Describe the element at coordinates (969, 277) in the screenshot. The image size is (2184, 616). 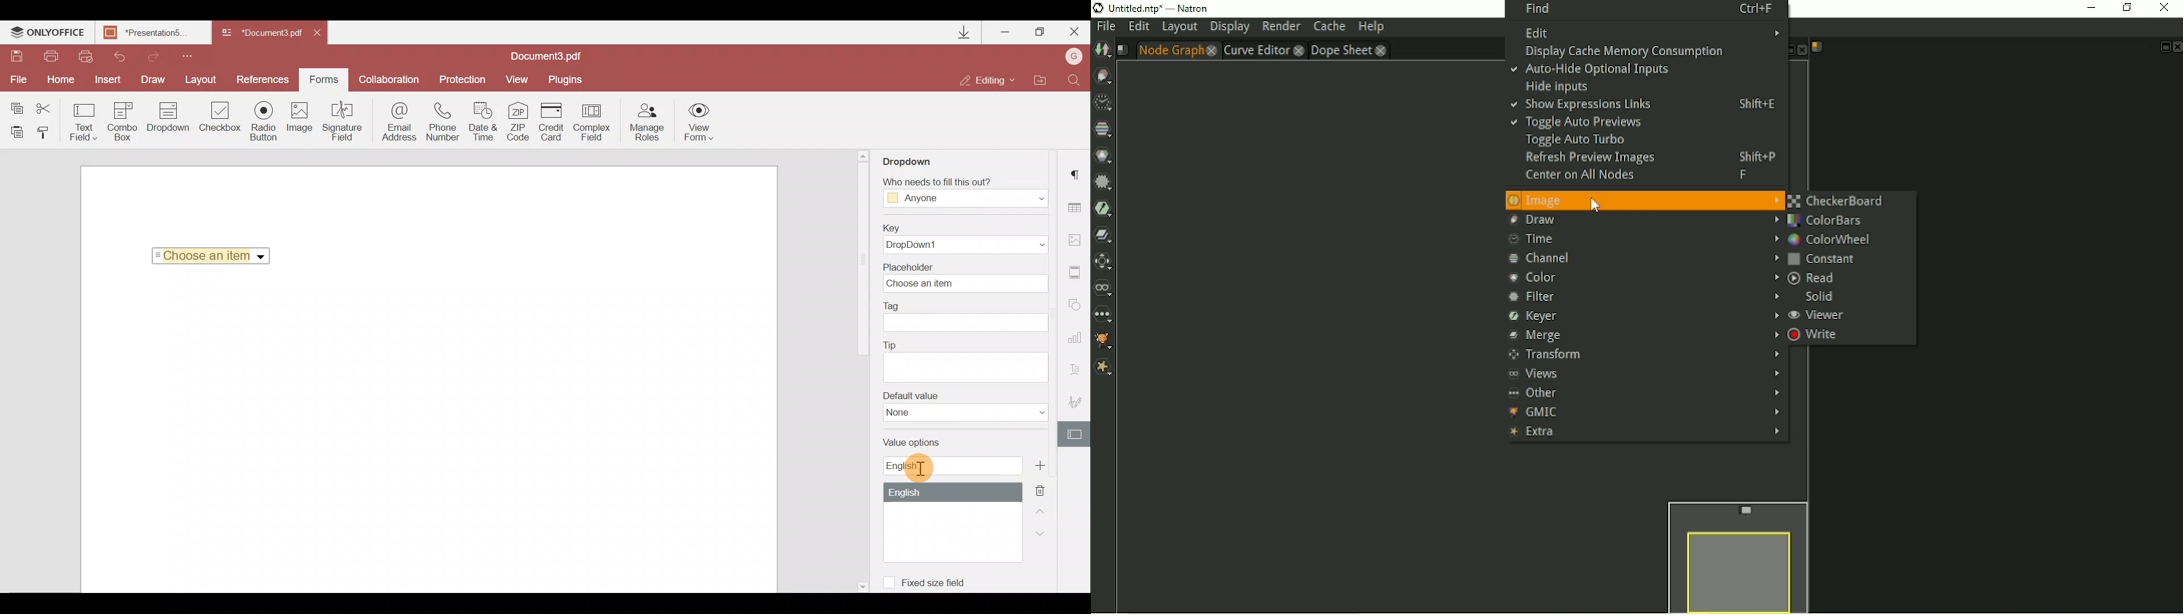
I see `Placeholder` at that location.